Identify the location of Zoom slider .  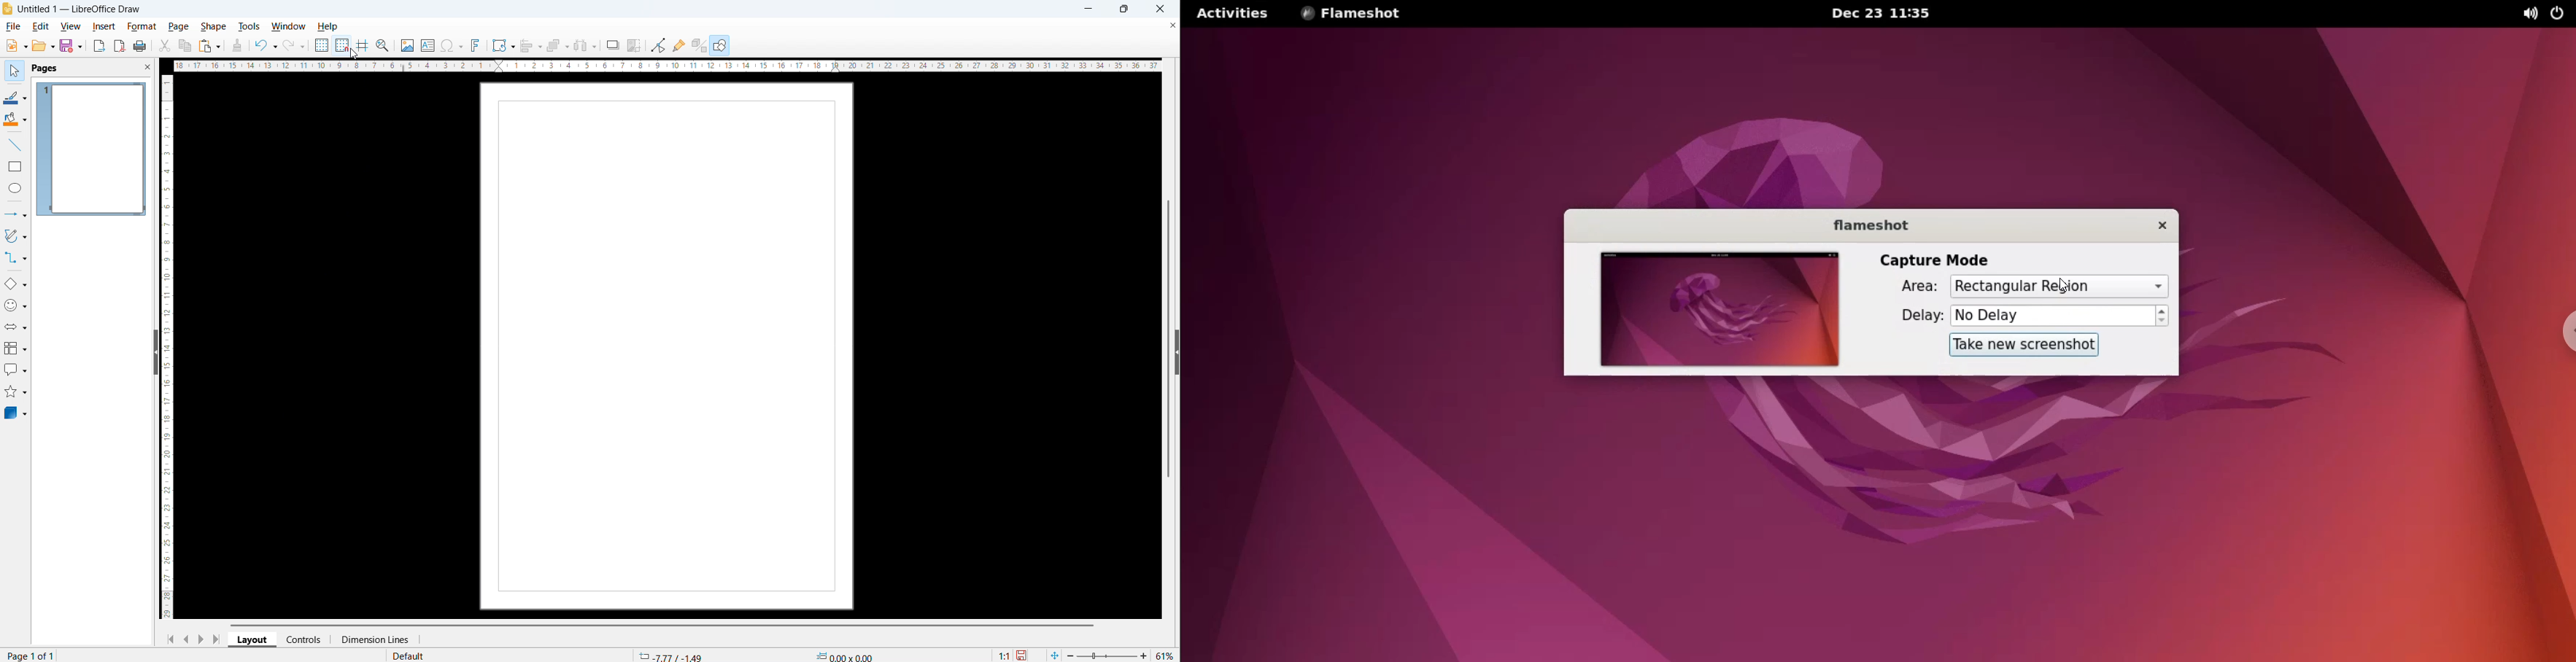
(1105, 655).